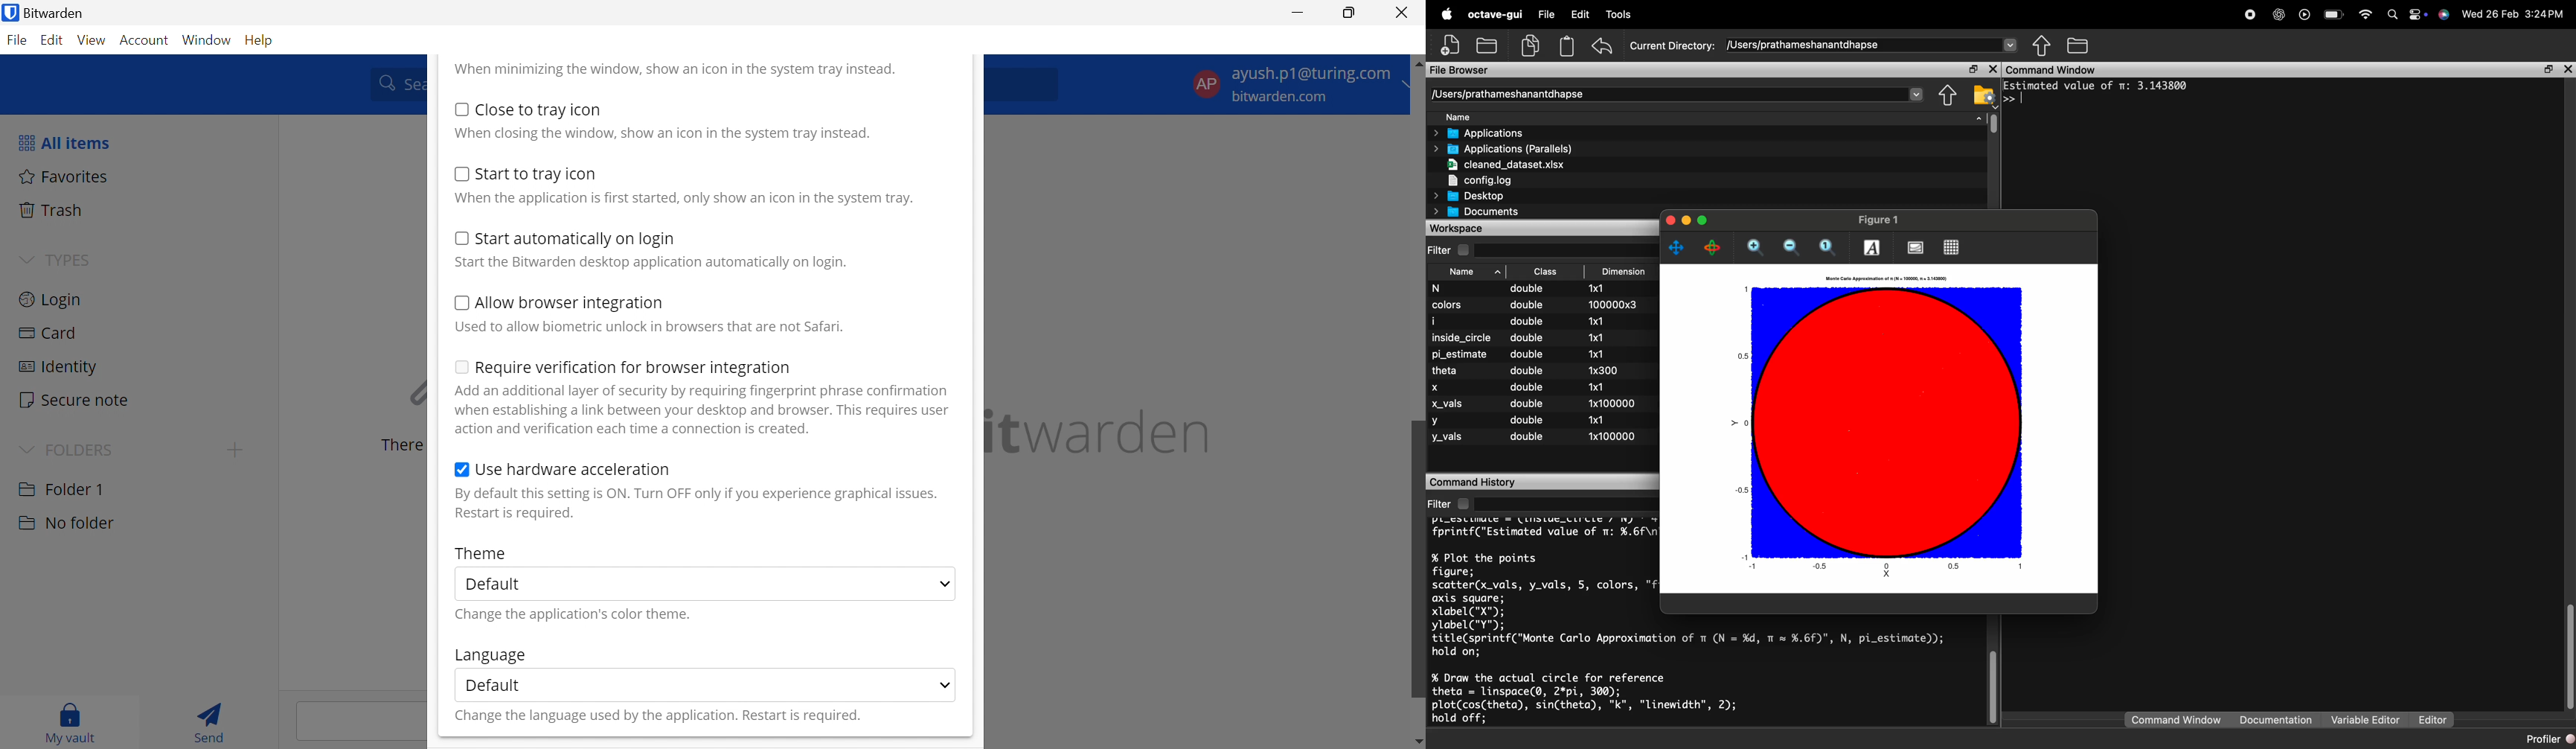 This screenshot has height=756, width=2576. What do you see at coordinates (2279, 720) in the screenshot?
I see `Documentation` at bounding box center [2279, 720].